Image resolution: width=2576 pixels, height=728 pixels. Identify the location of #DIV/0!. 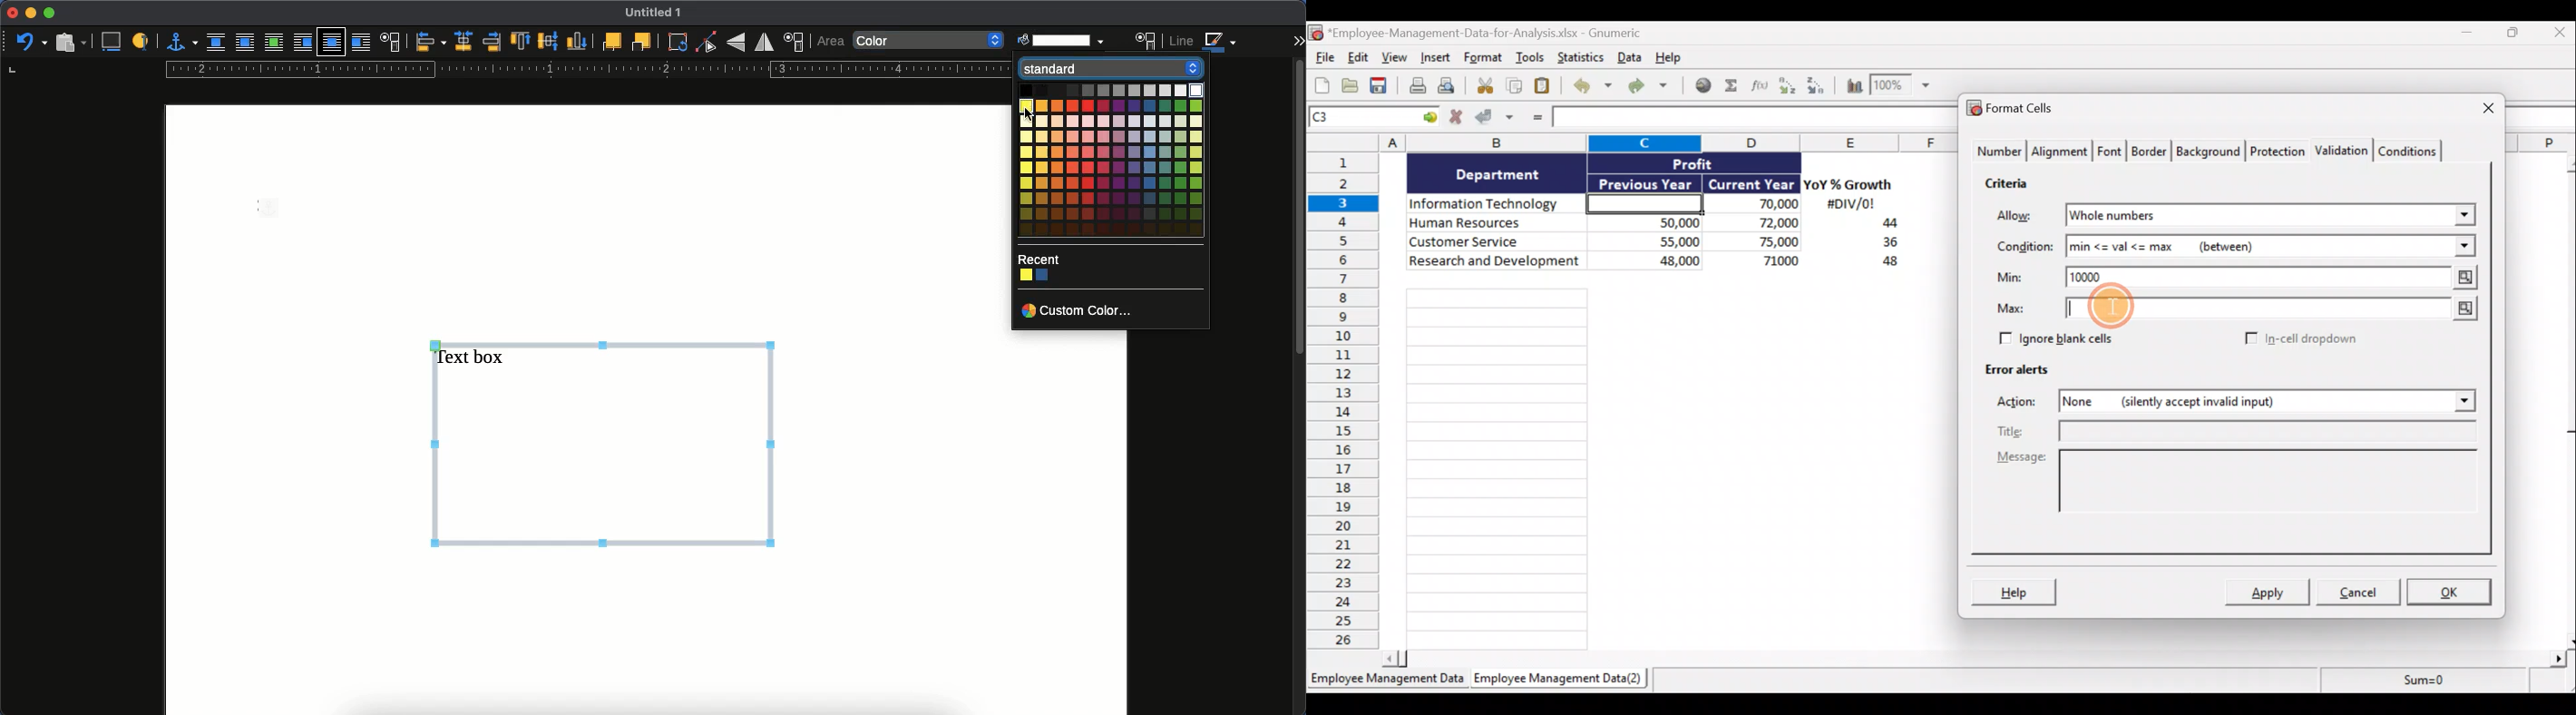
(1850, 205).